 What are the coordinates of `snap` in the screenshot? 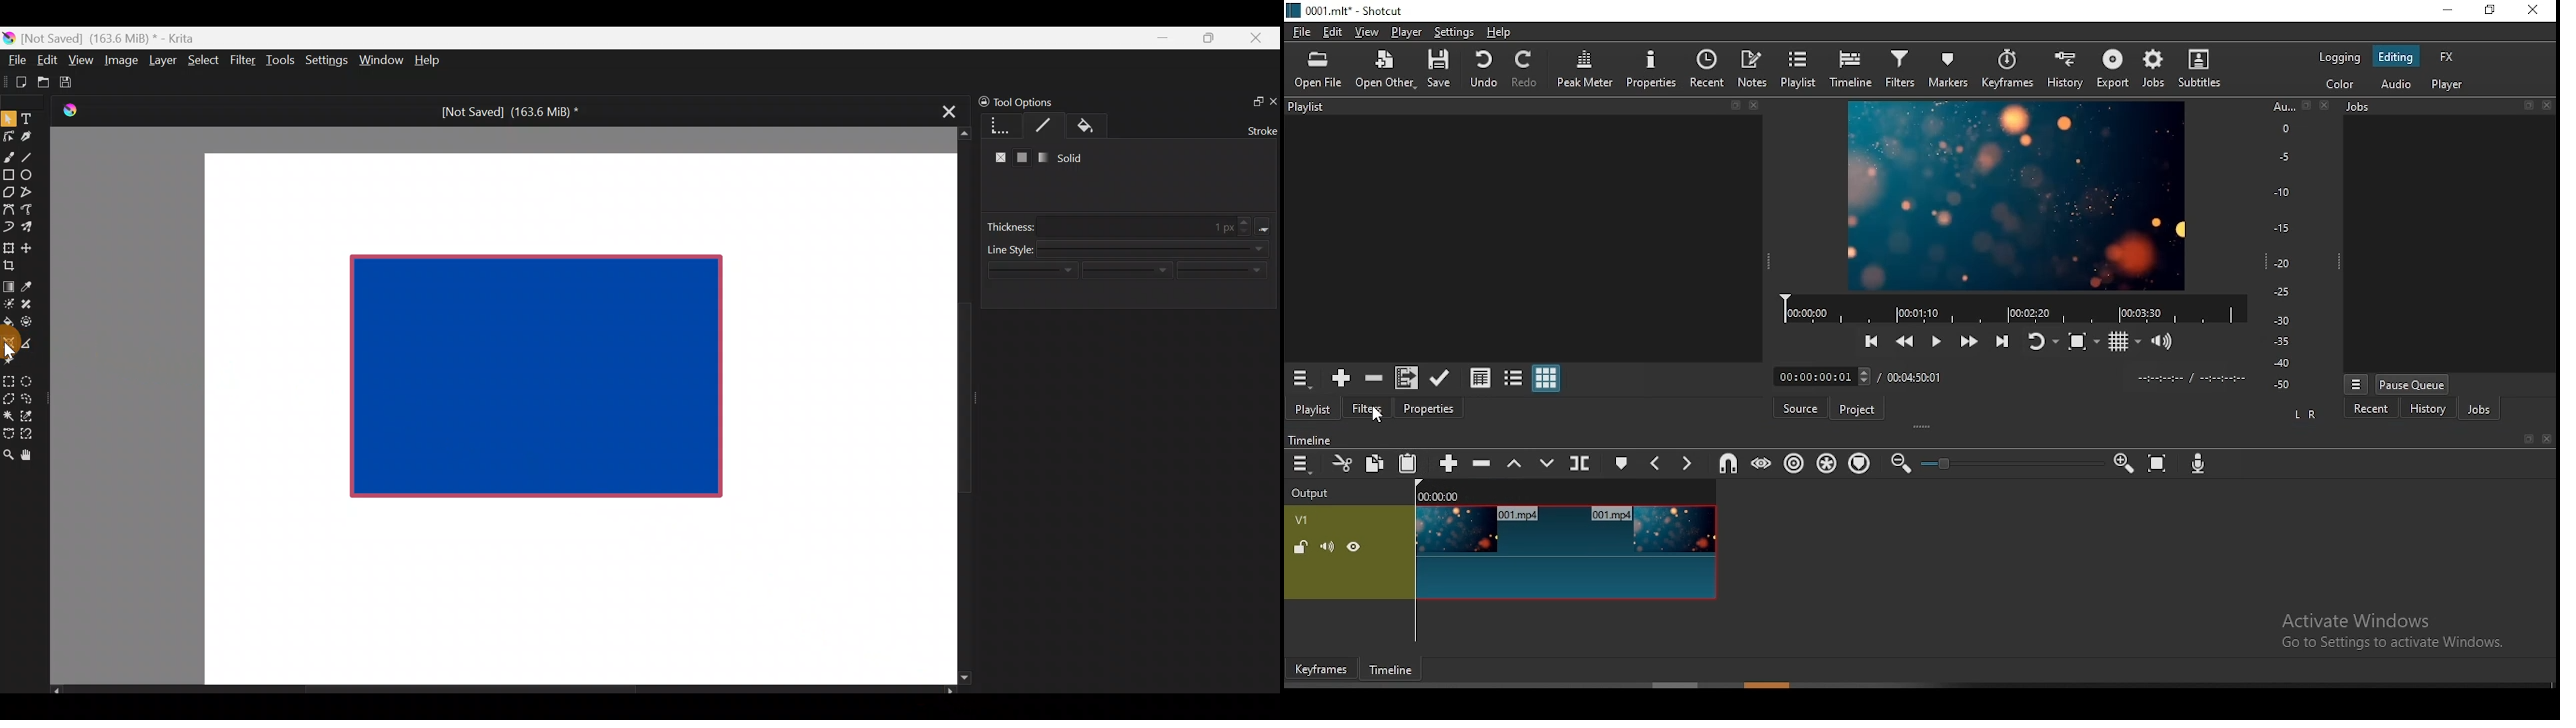 It's located at (1724, 464).